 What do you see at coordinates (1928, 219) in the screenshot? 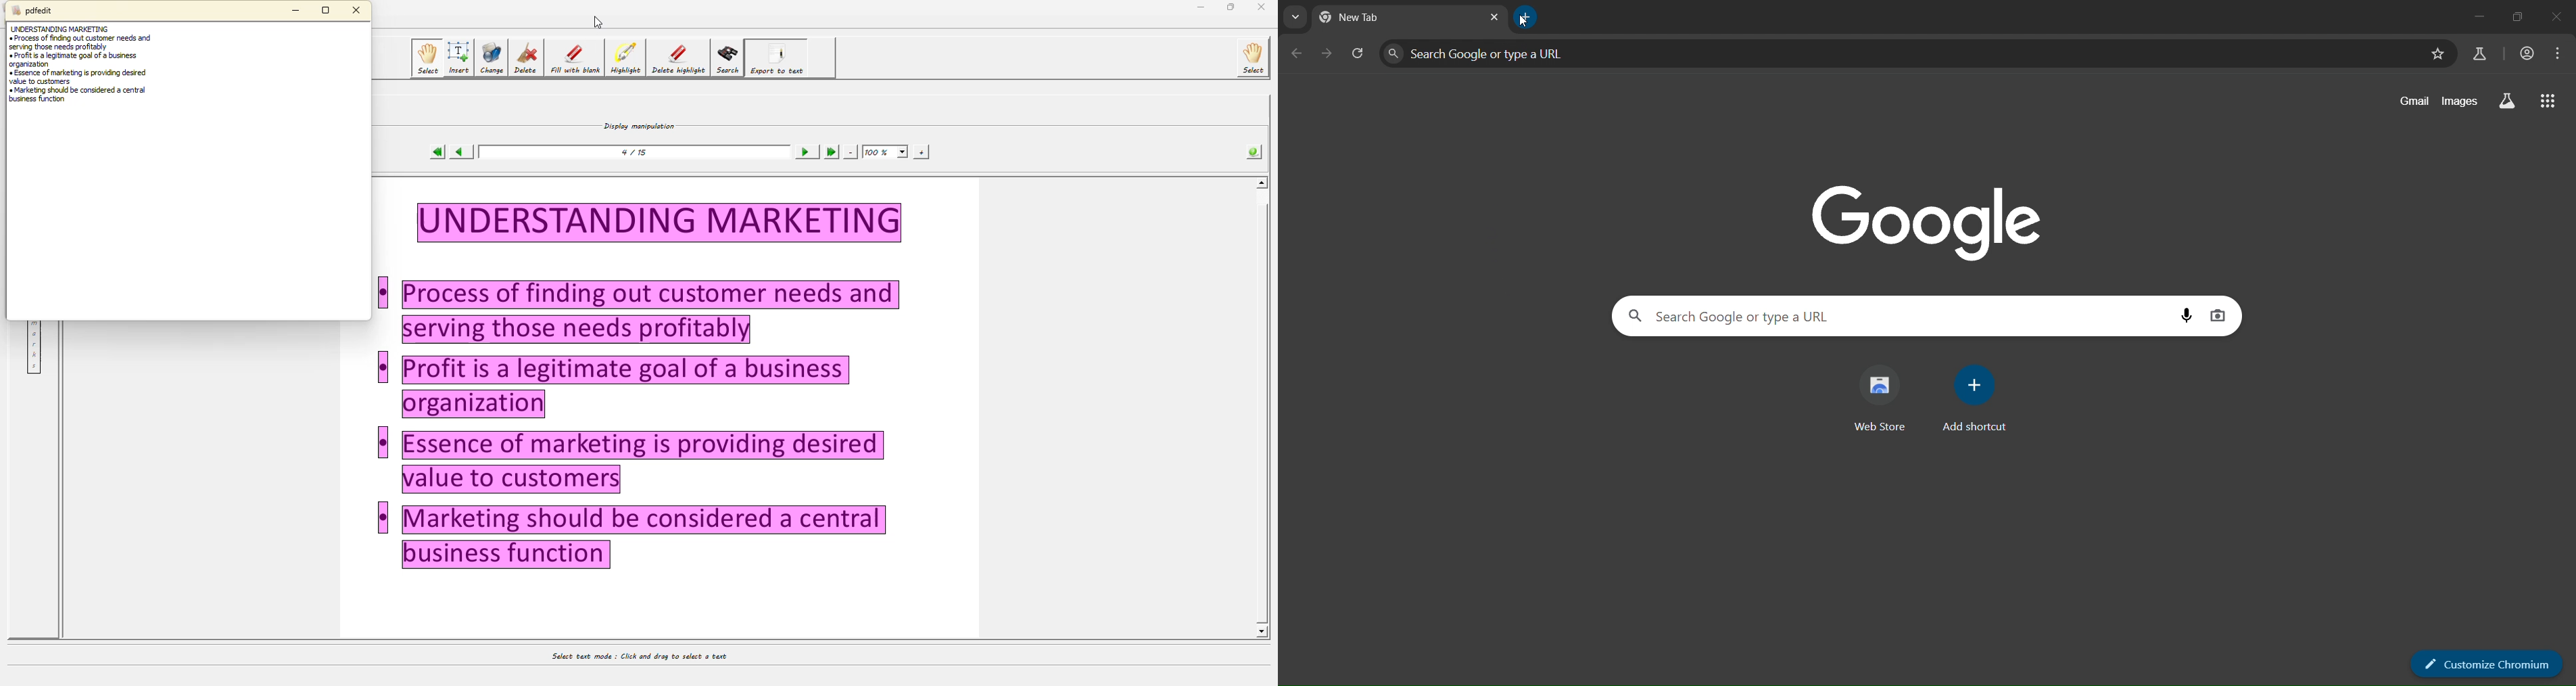
I see `Google Image` at bounding box center [1928, 219].